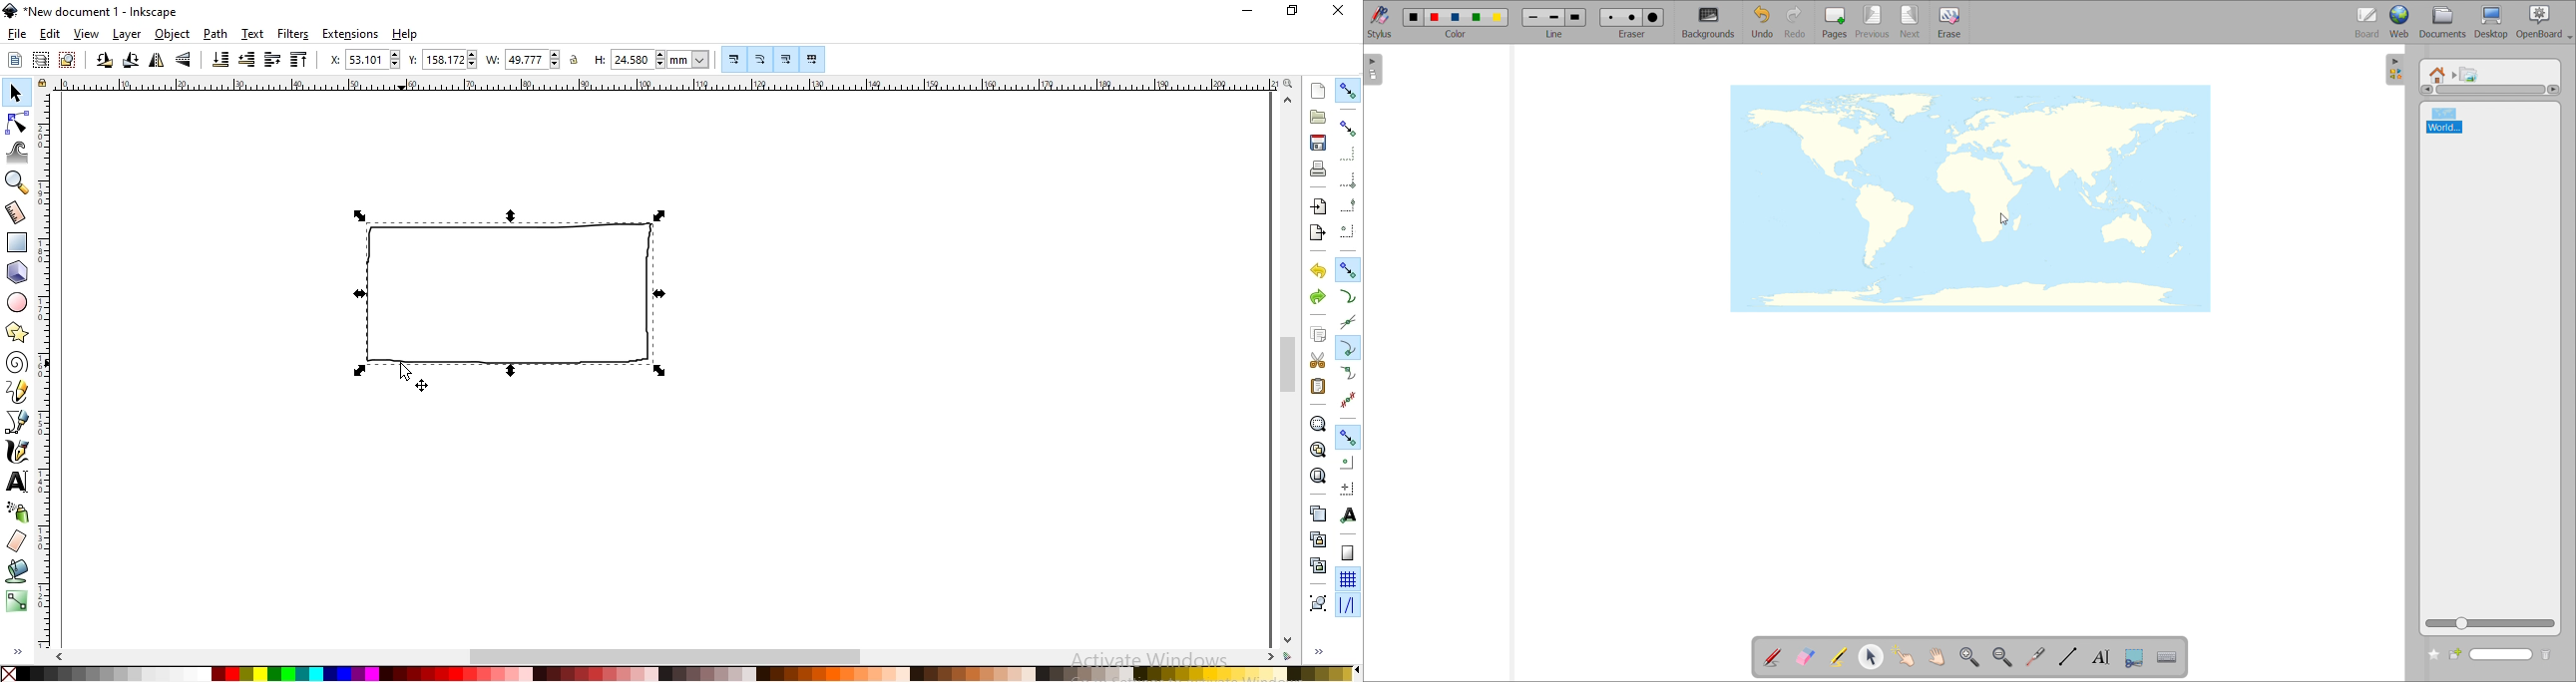 Image resolution: width=2576 pixels, height=700 pixels. What do you see at coordinates (14, 480) in the screenshot?
I see `create and edit text objects` at bounding box center [14, 480].